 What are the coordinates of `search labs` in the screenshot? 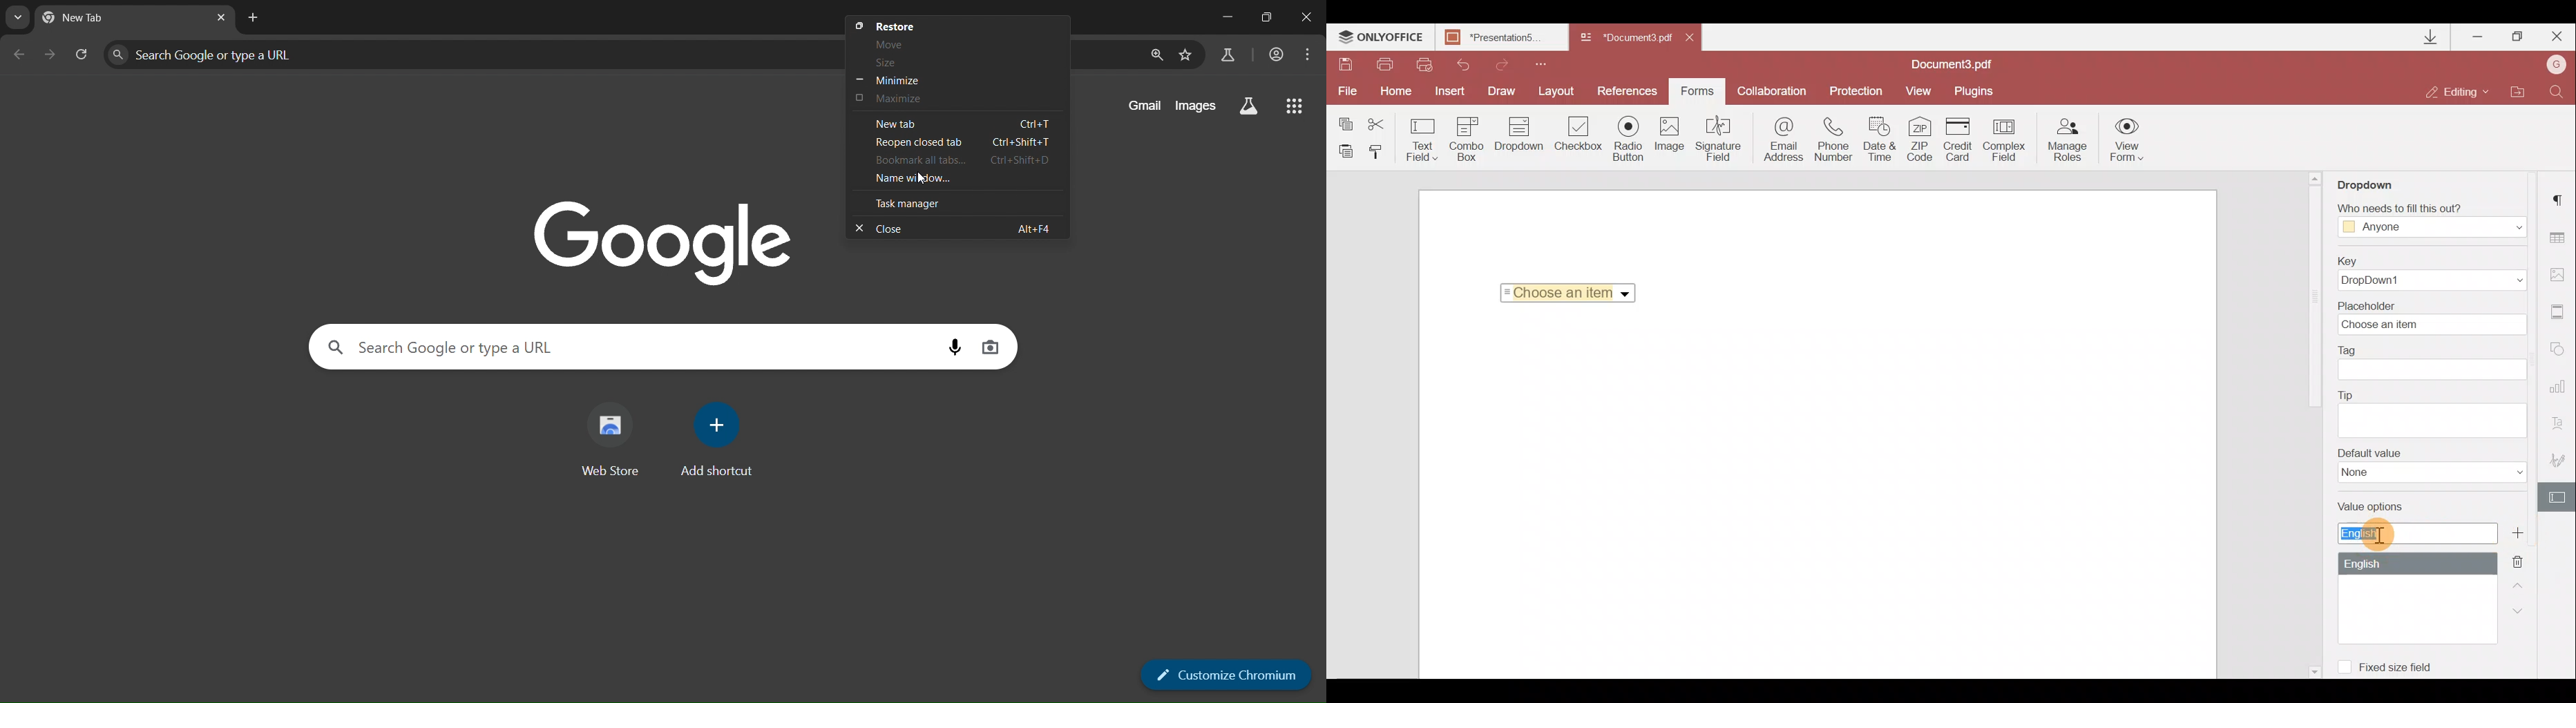 It's located at (1248, 104).